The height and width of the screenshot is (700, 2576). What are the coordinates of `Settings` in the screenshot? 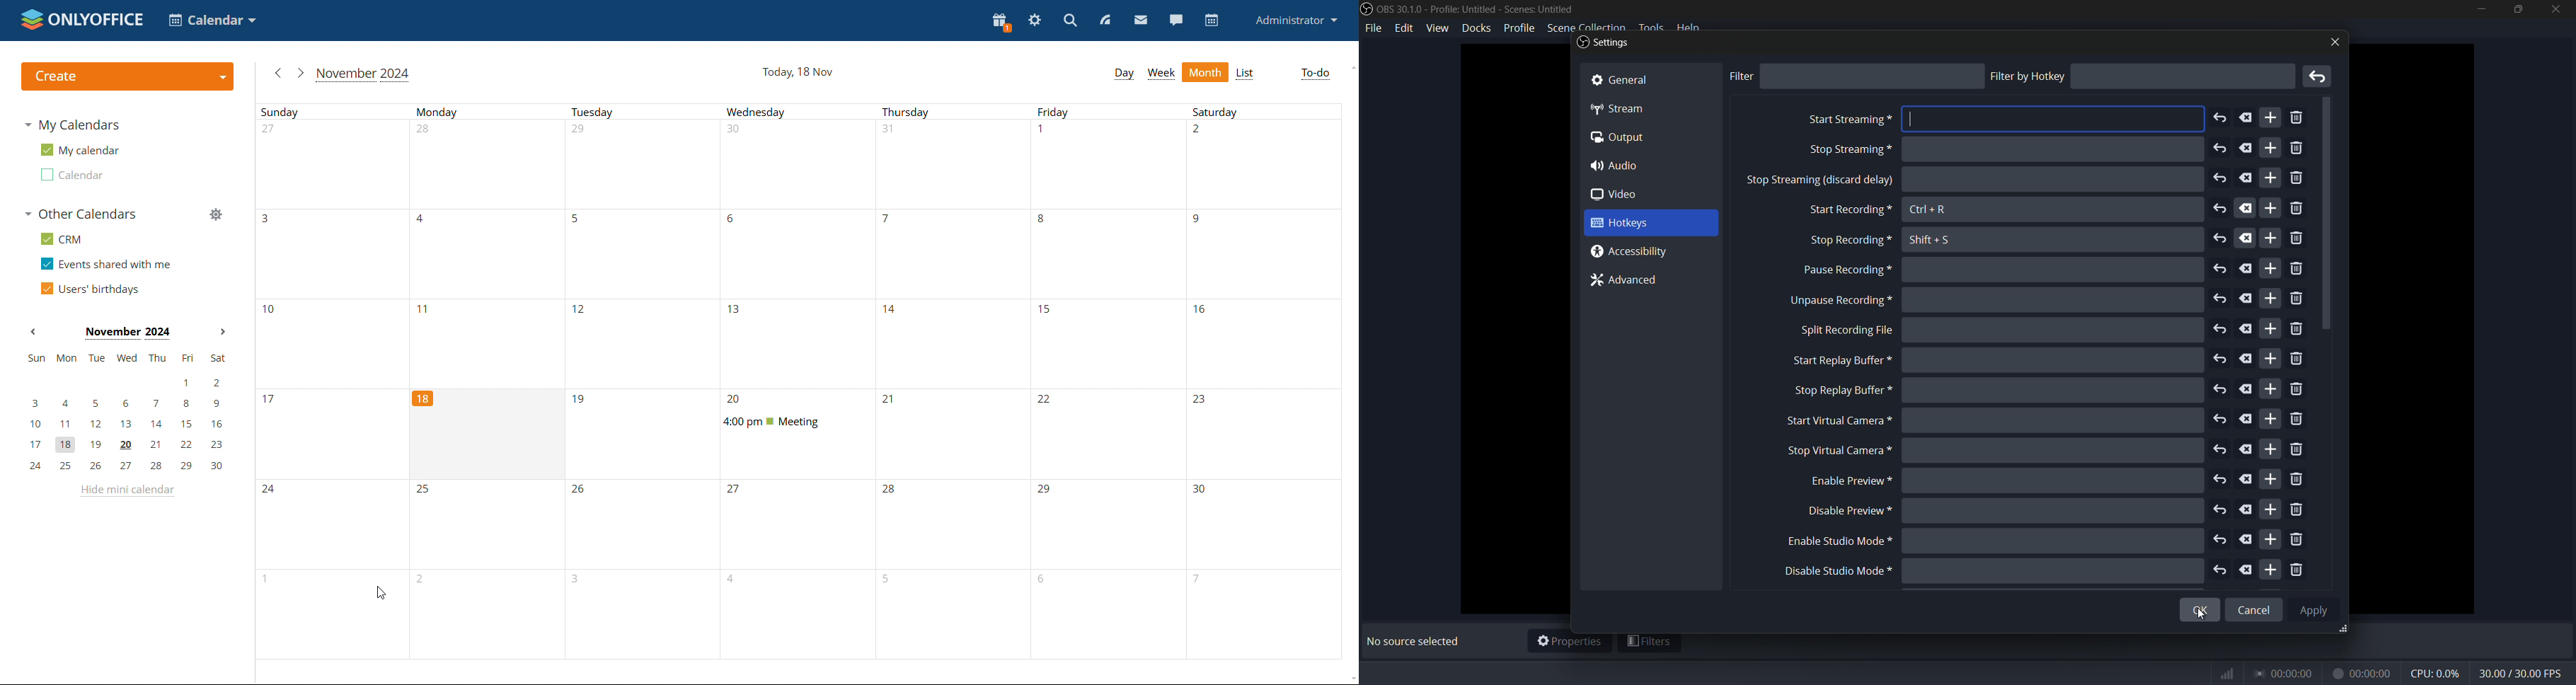 It's located at (1603, 46).